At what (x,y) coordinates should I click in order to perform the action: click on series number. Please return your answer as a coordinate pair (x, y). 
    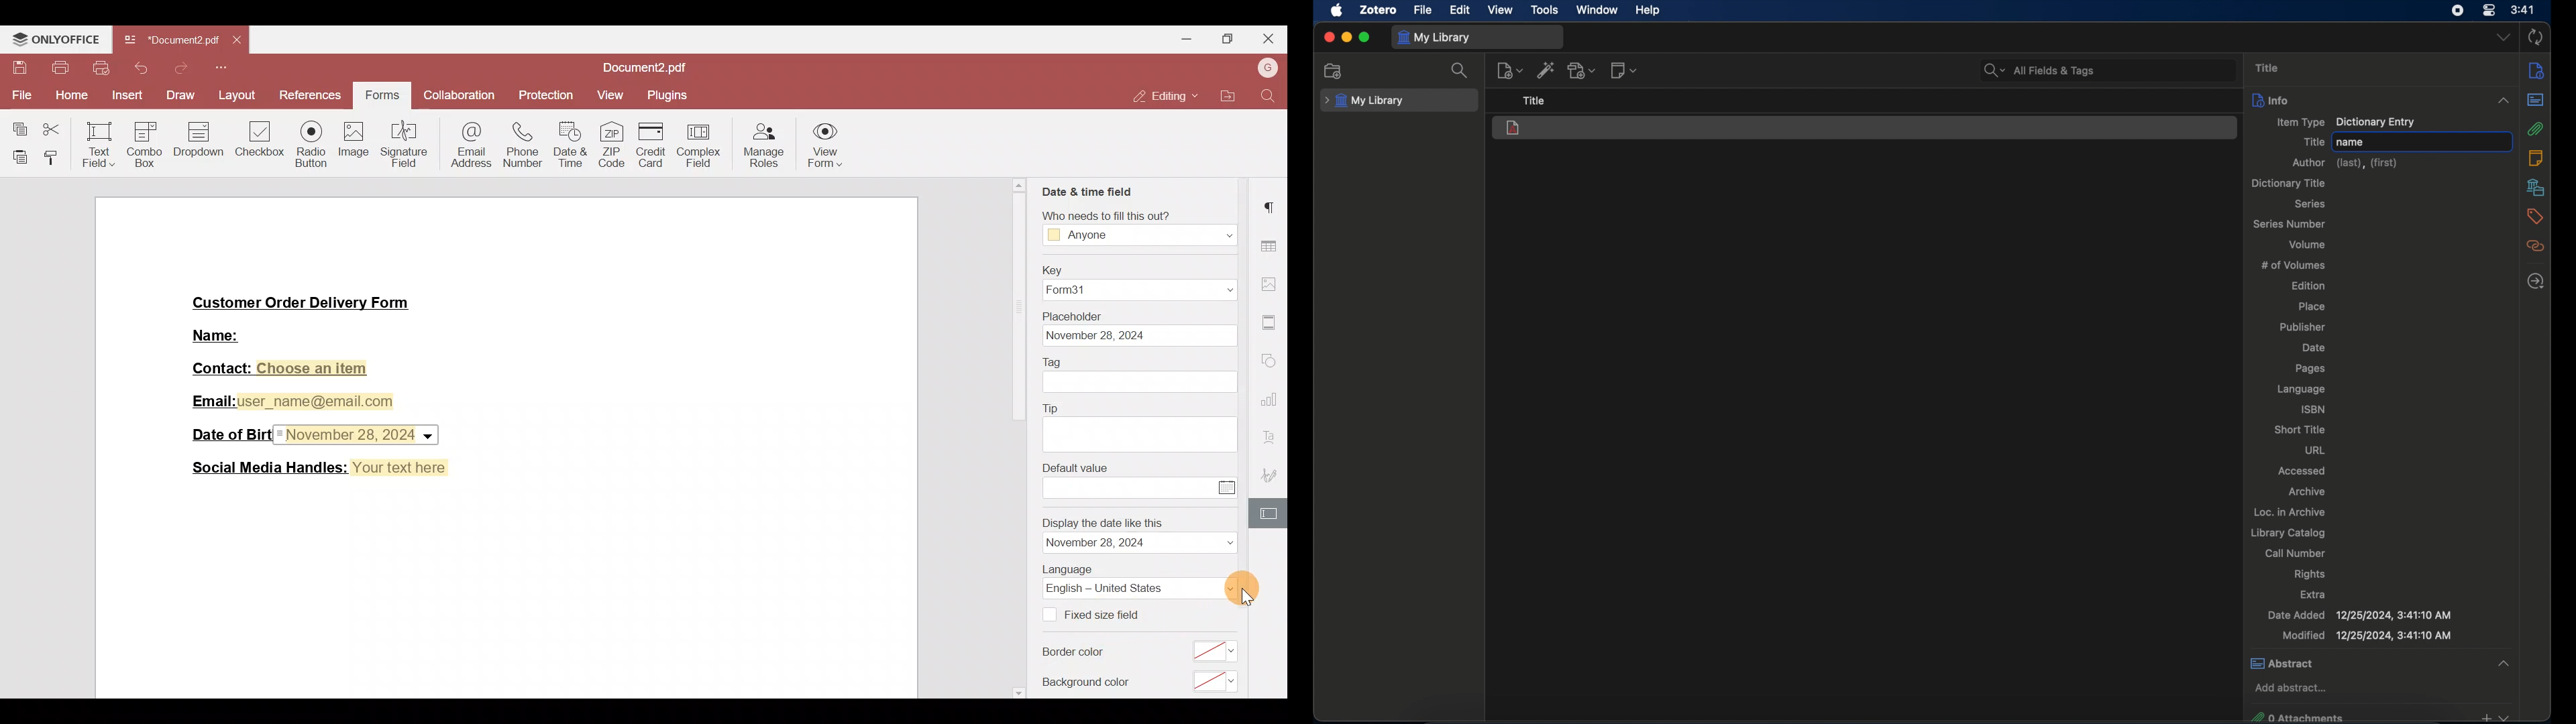
    Looking at the image, I should click on (2291, 223).